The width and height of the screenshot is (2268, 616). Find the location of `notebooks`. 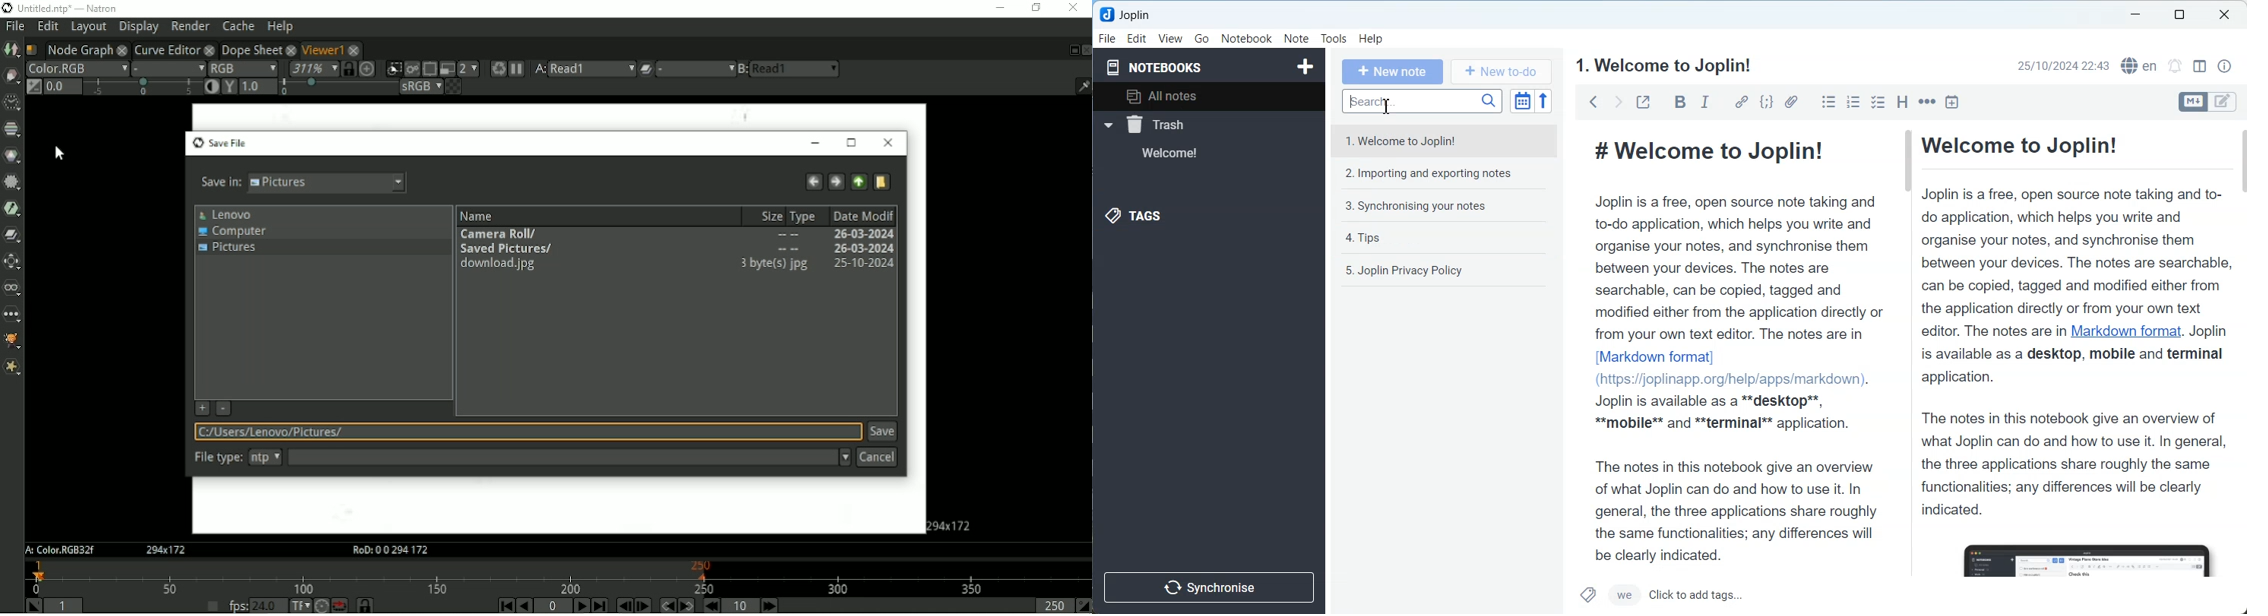

notebooks is located at coordinates (1159, 66).